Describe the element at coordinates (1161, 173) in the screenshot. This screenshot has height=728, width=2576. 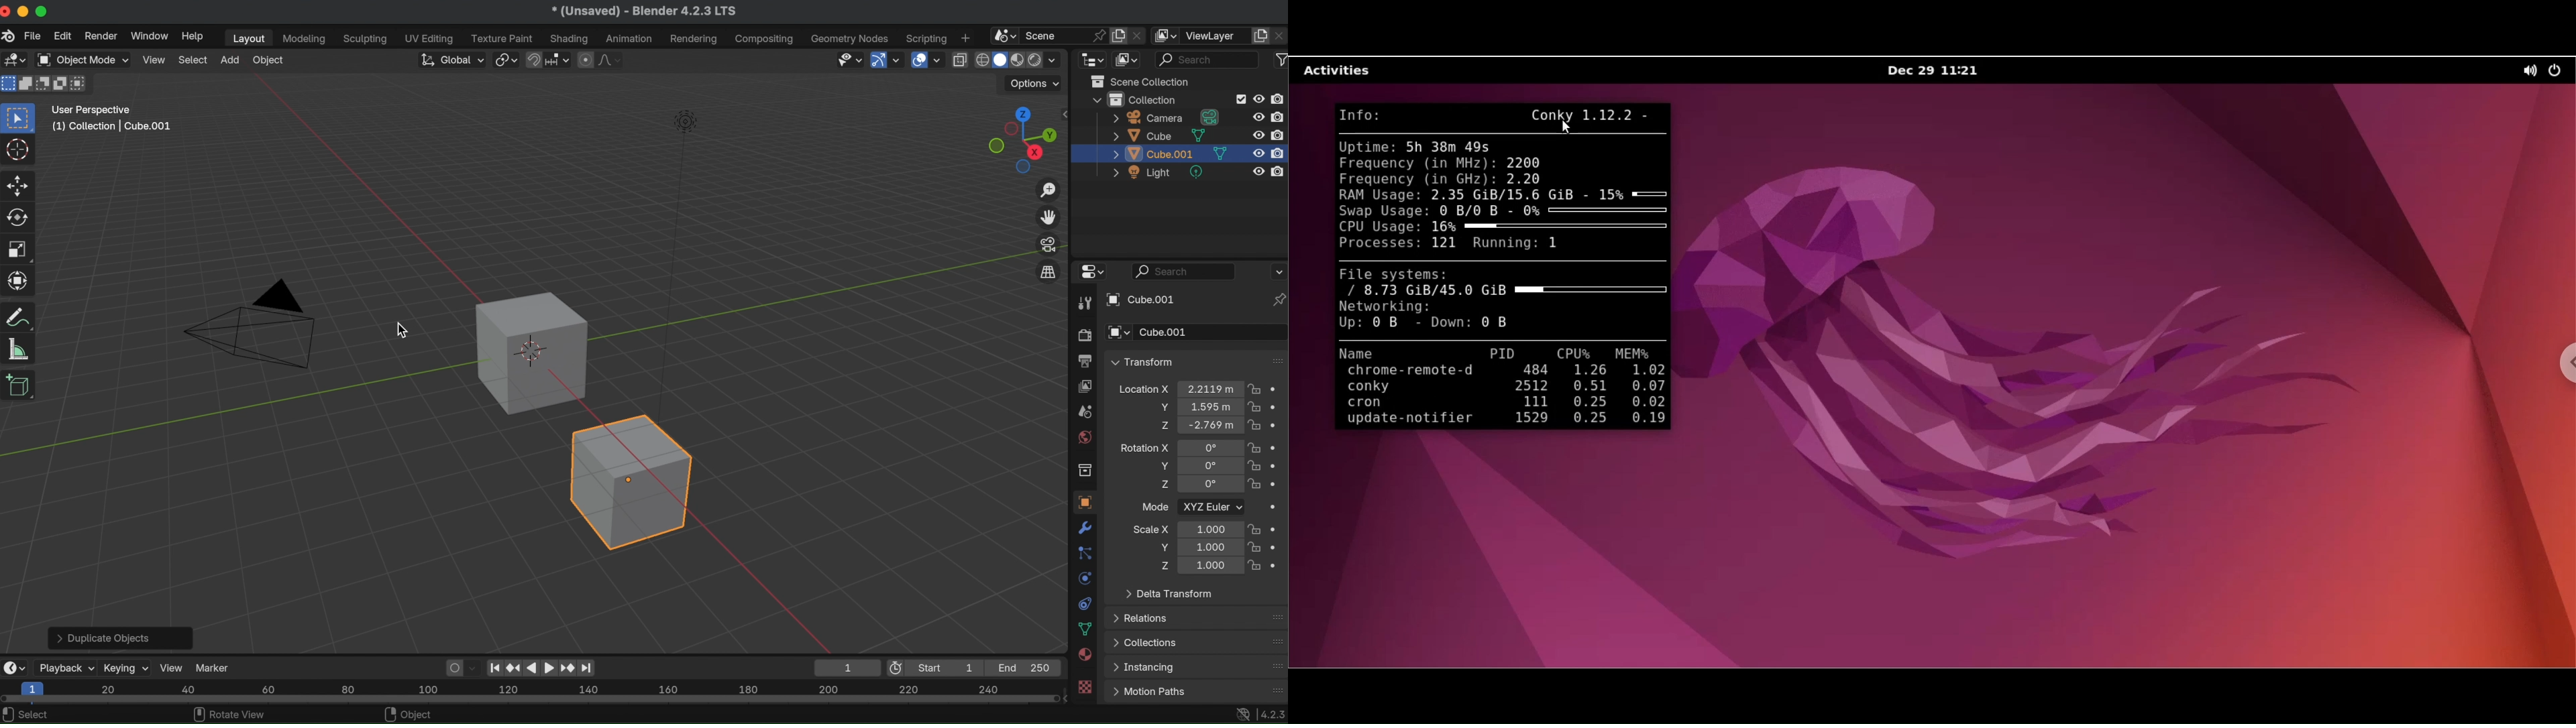
I see `light` at that location.